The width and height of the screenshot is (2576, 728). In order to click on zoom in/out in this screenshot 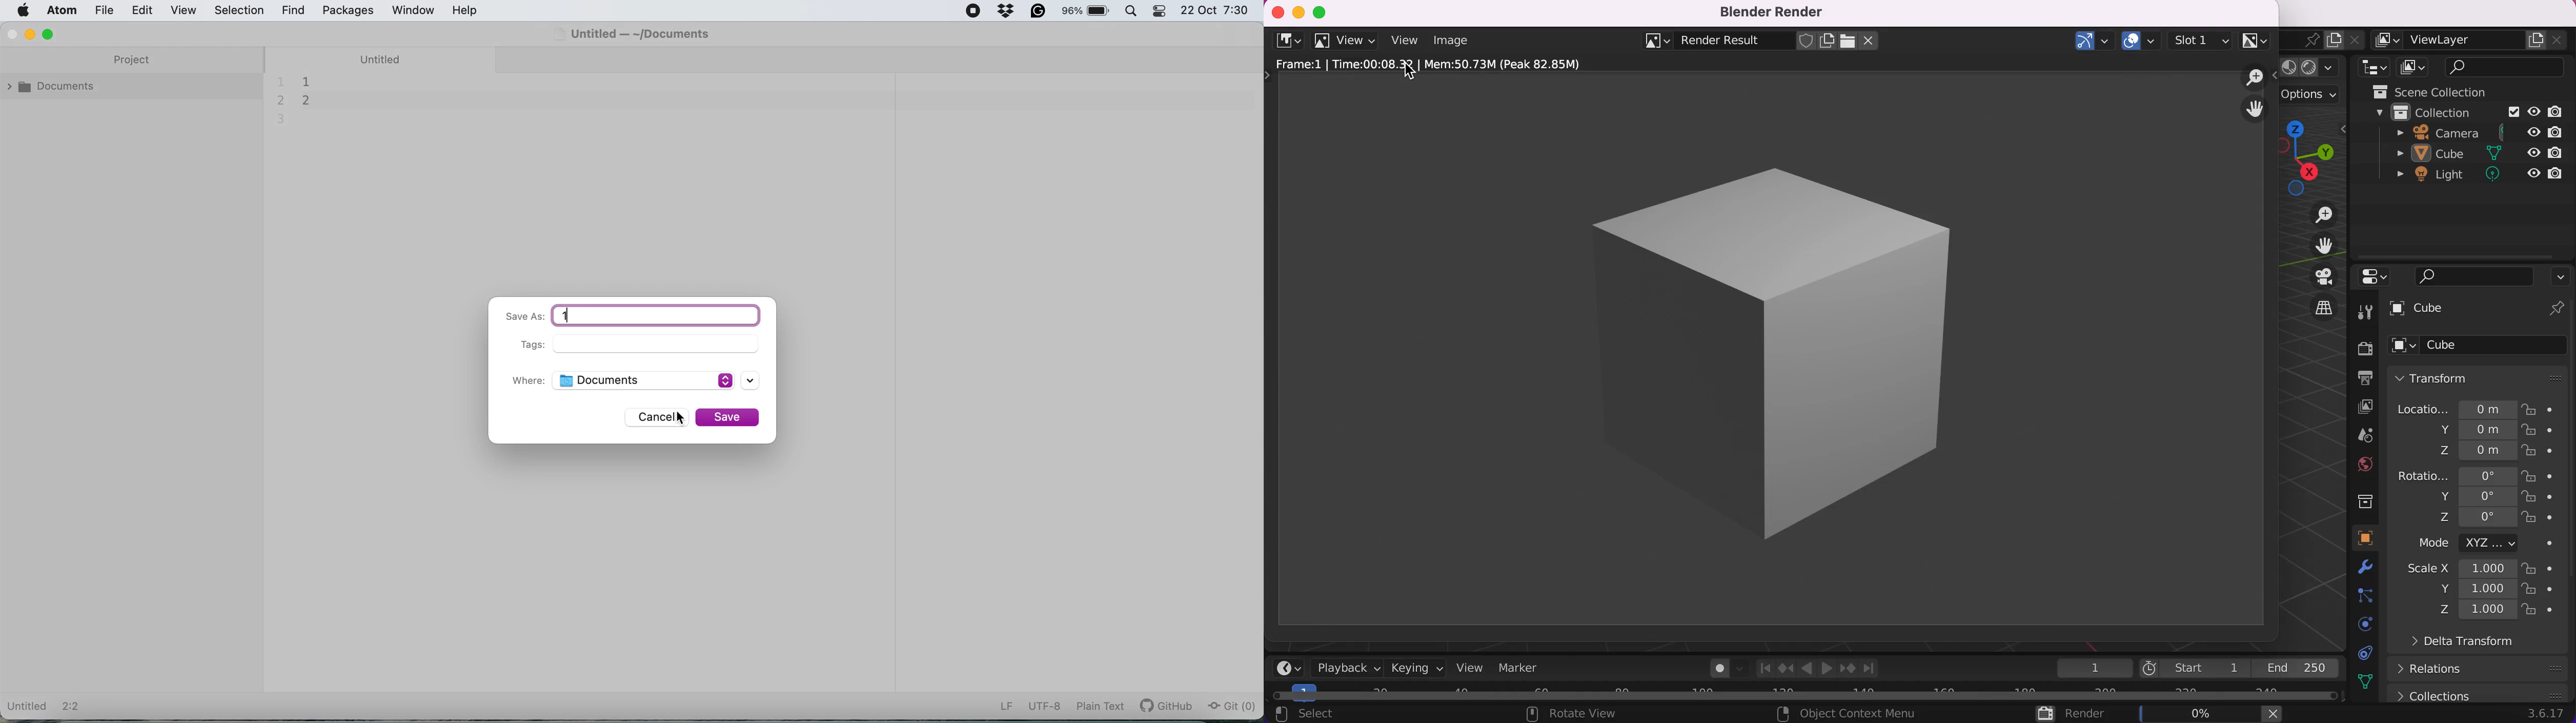, I will do `click(2319, 216)`.